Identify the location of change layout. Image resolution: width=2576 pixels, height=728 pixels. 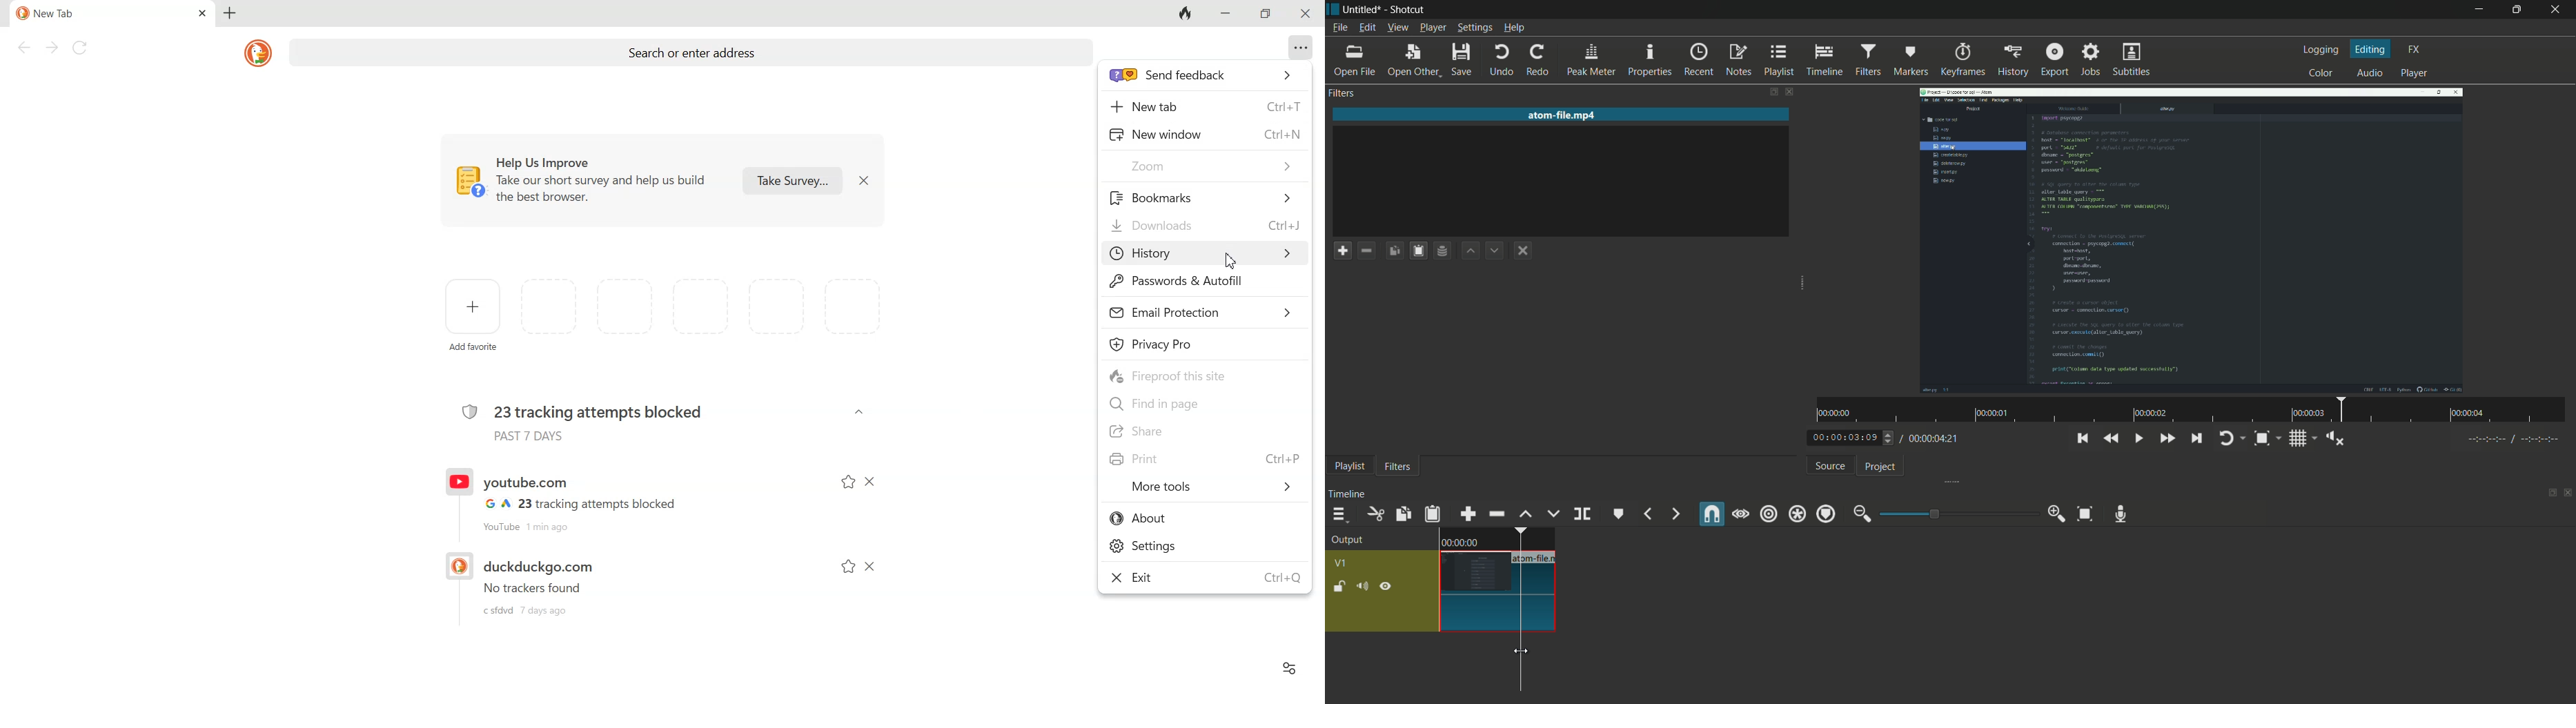
(2551, 492).